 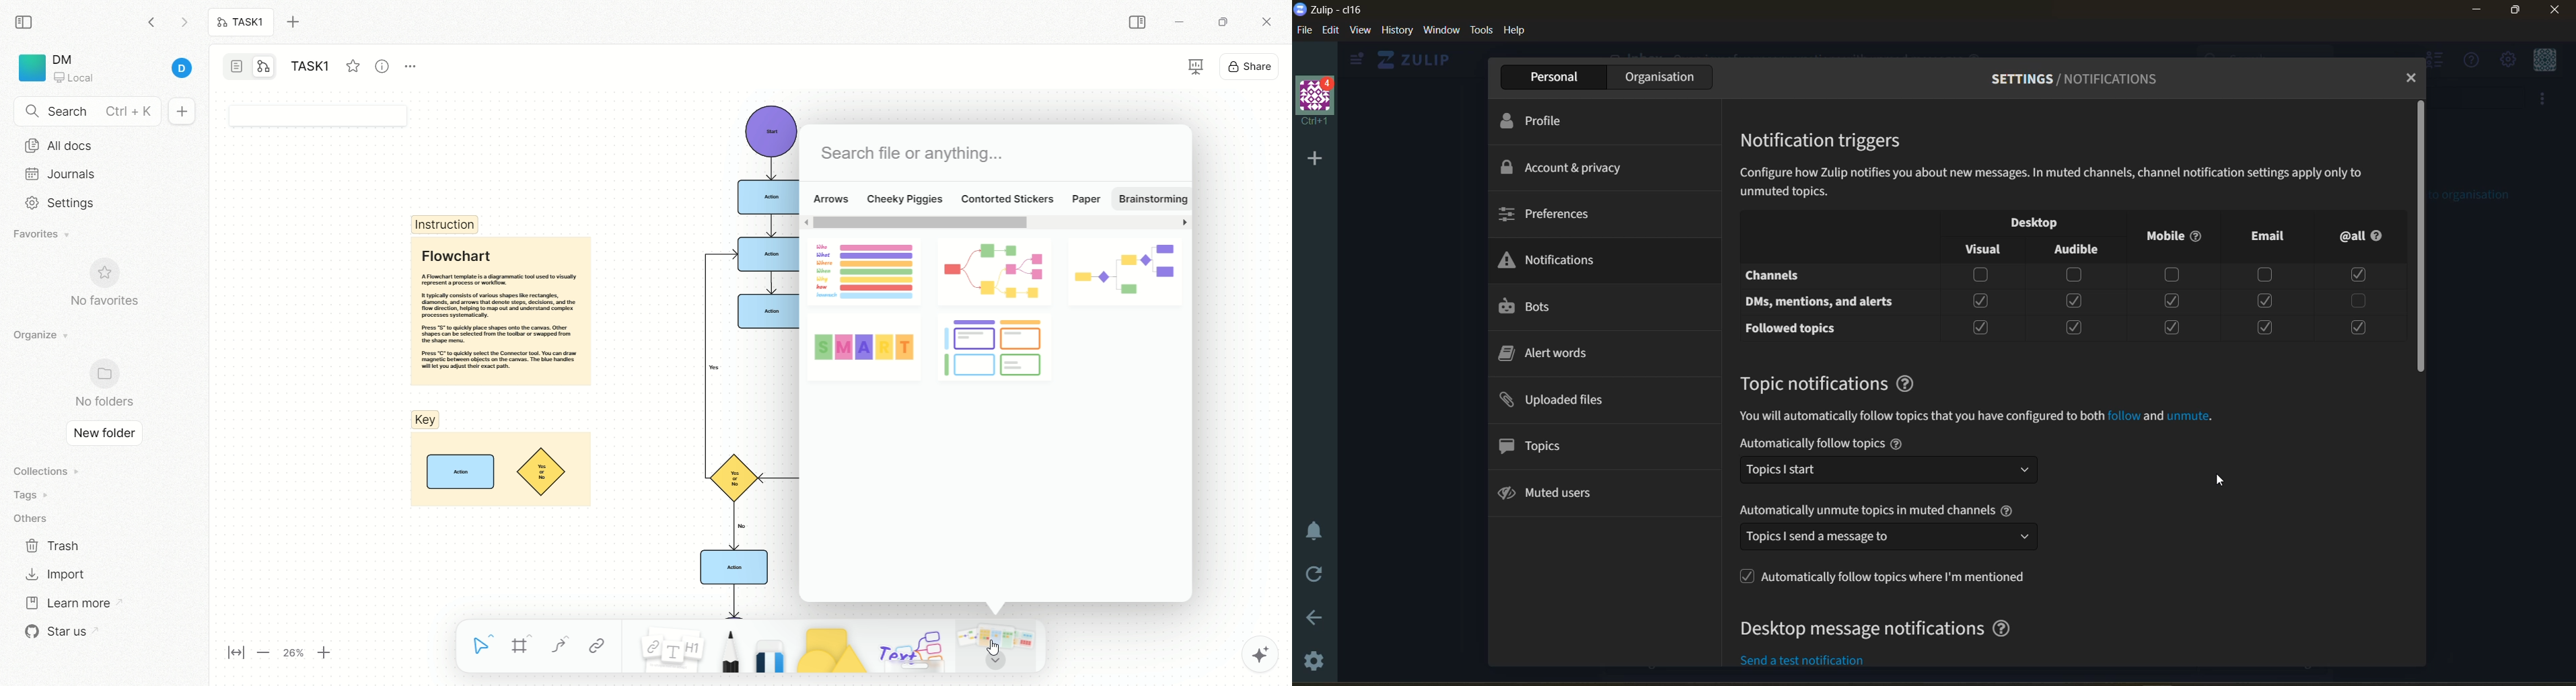 I want to click on all docs, so click(x=59, y=145).